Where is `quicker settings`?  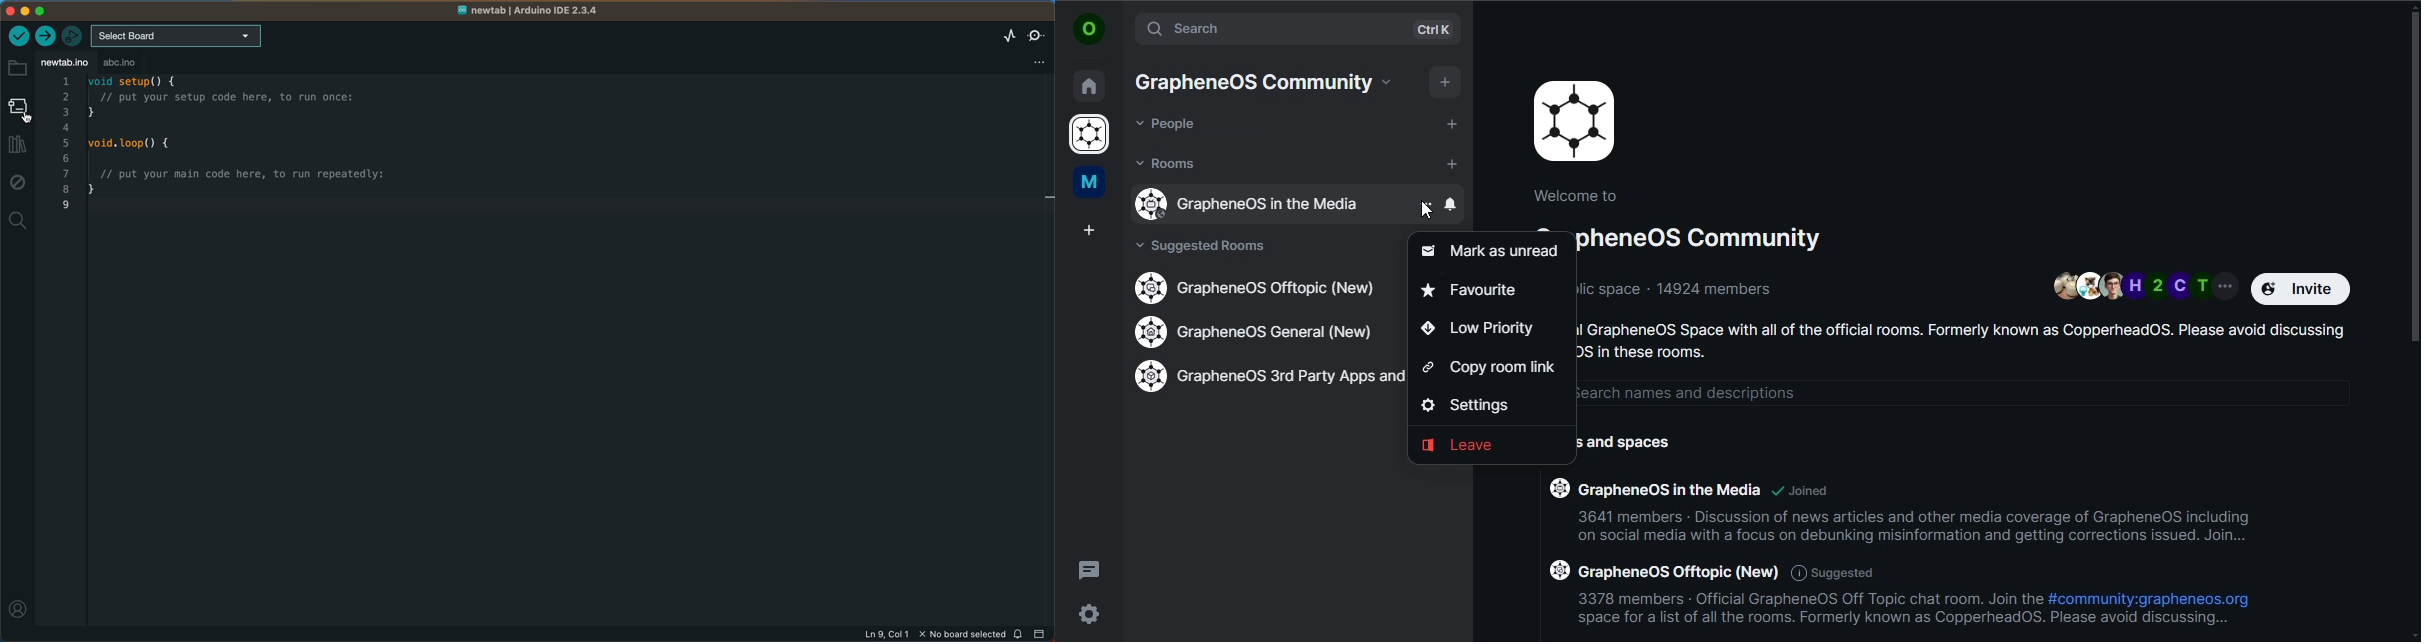 quicker settings is located at coordinates (1087, 612).